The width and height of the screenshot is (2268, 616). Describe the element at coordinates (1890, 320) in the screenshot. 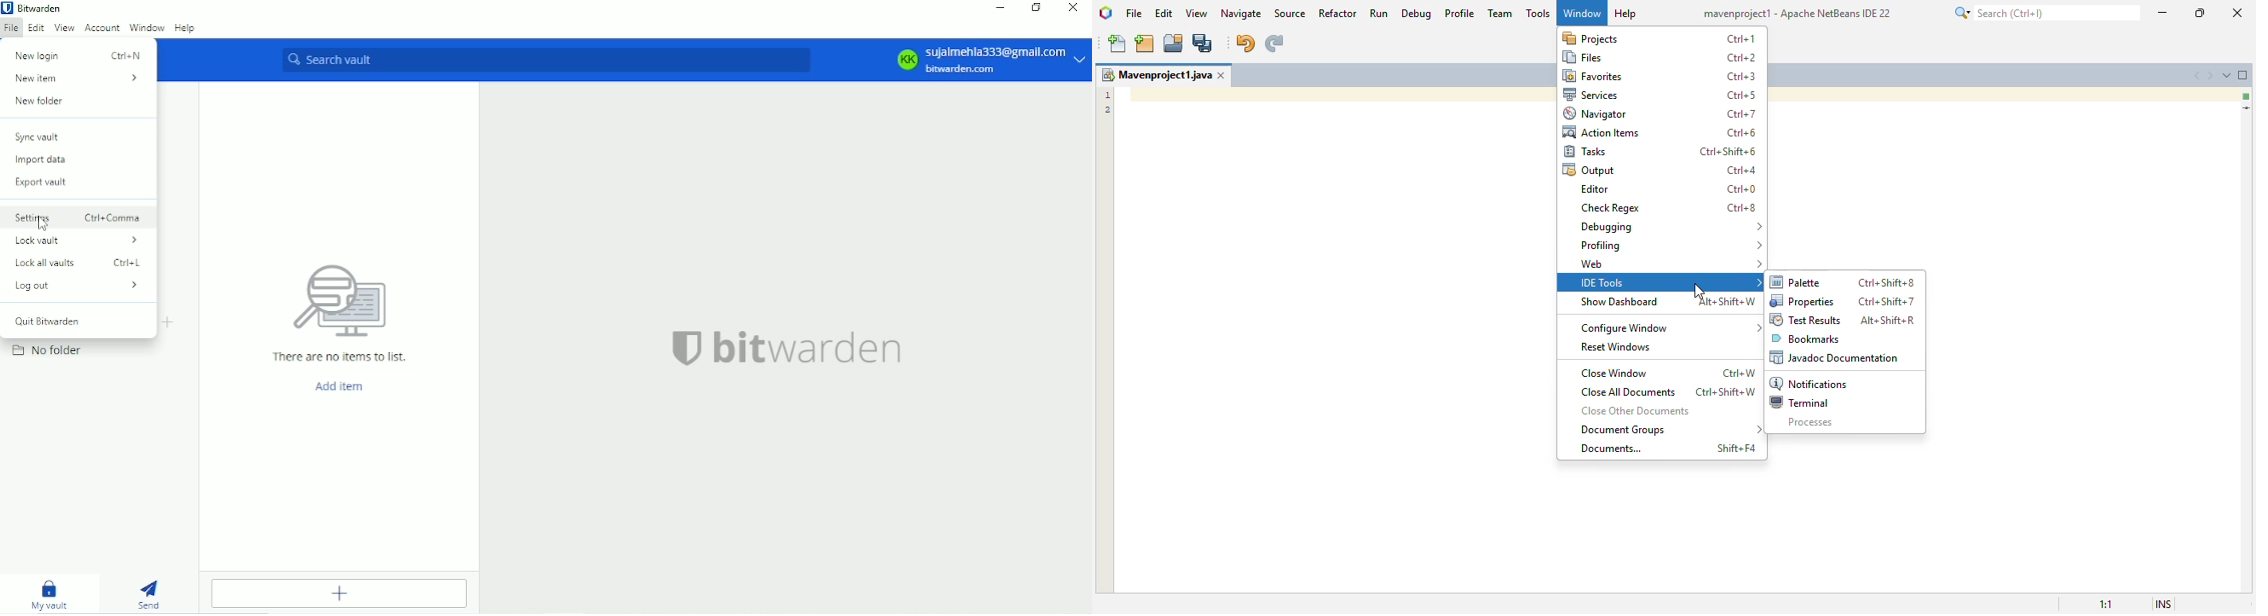

I see `shortcut for test results` at that location.